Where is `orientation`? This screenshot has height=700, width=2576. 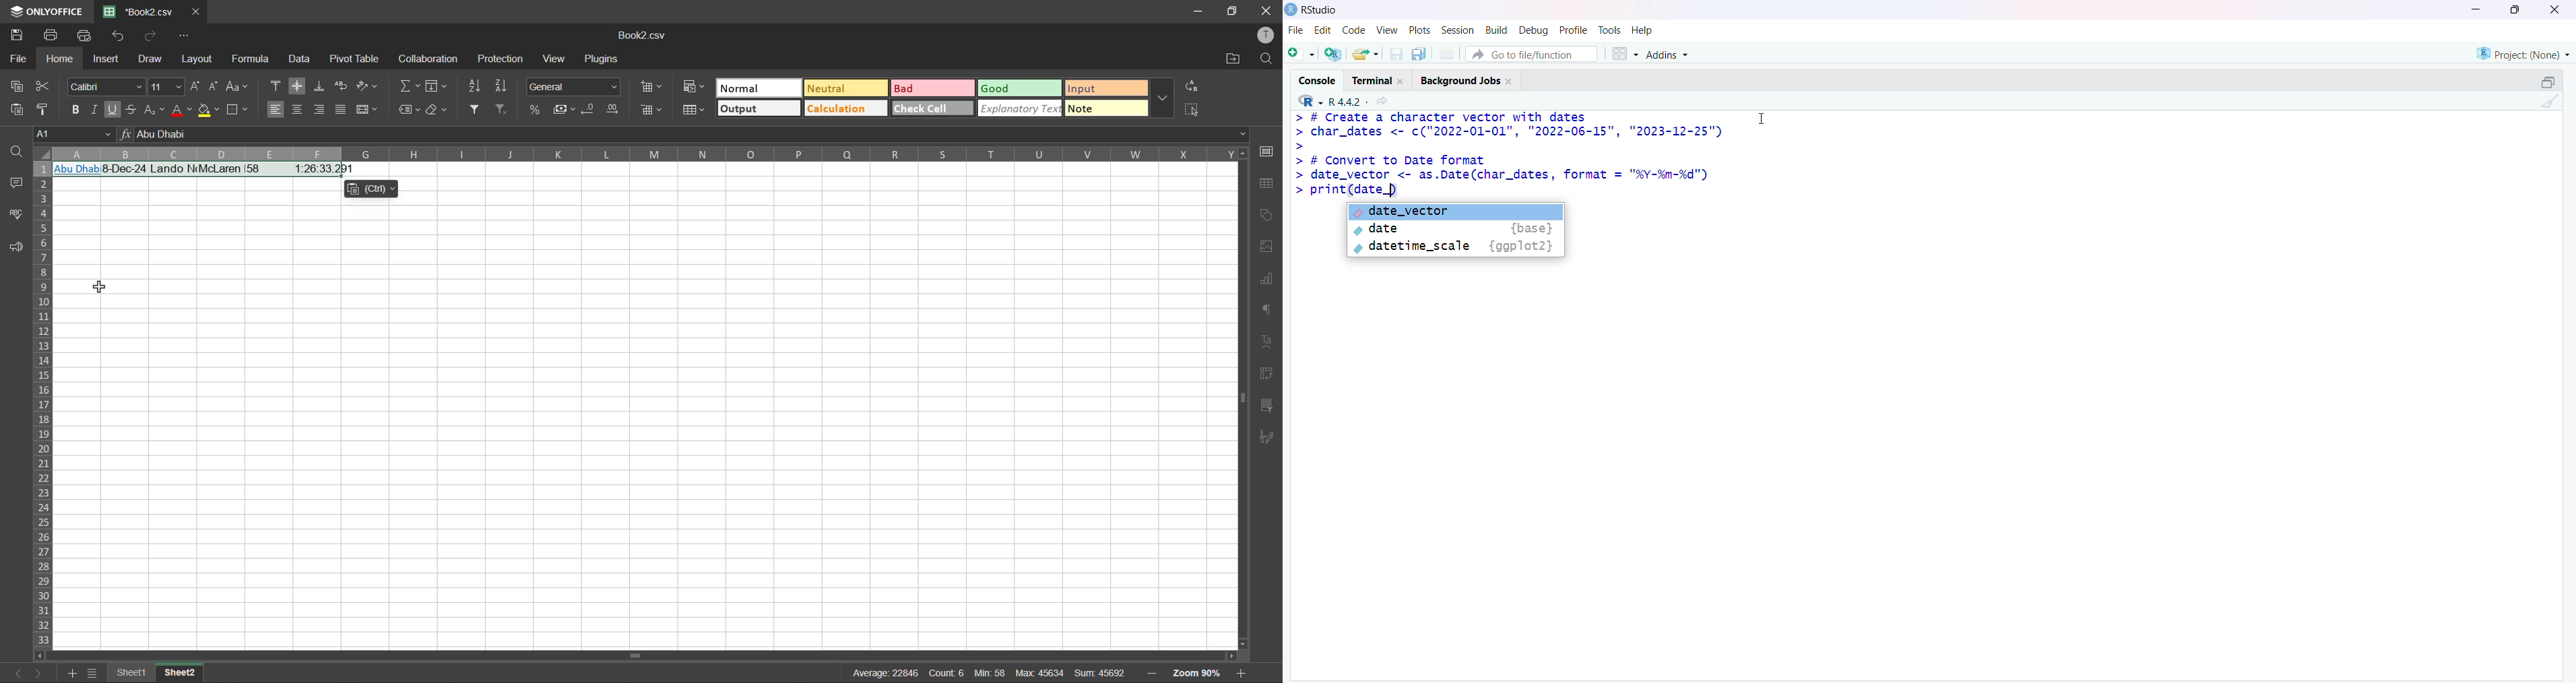 orientation is located at coordinates (369, 86).